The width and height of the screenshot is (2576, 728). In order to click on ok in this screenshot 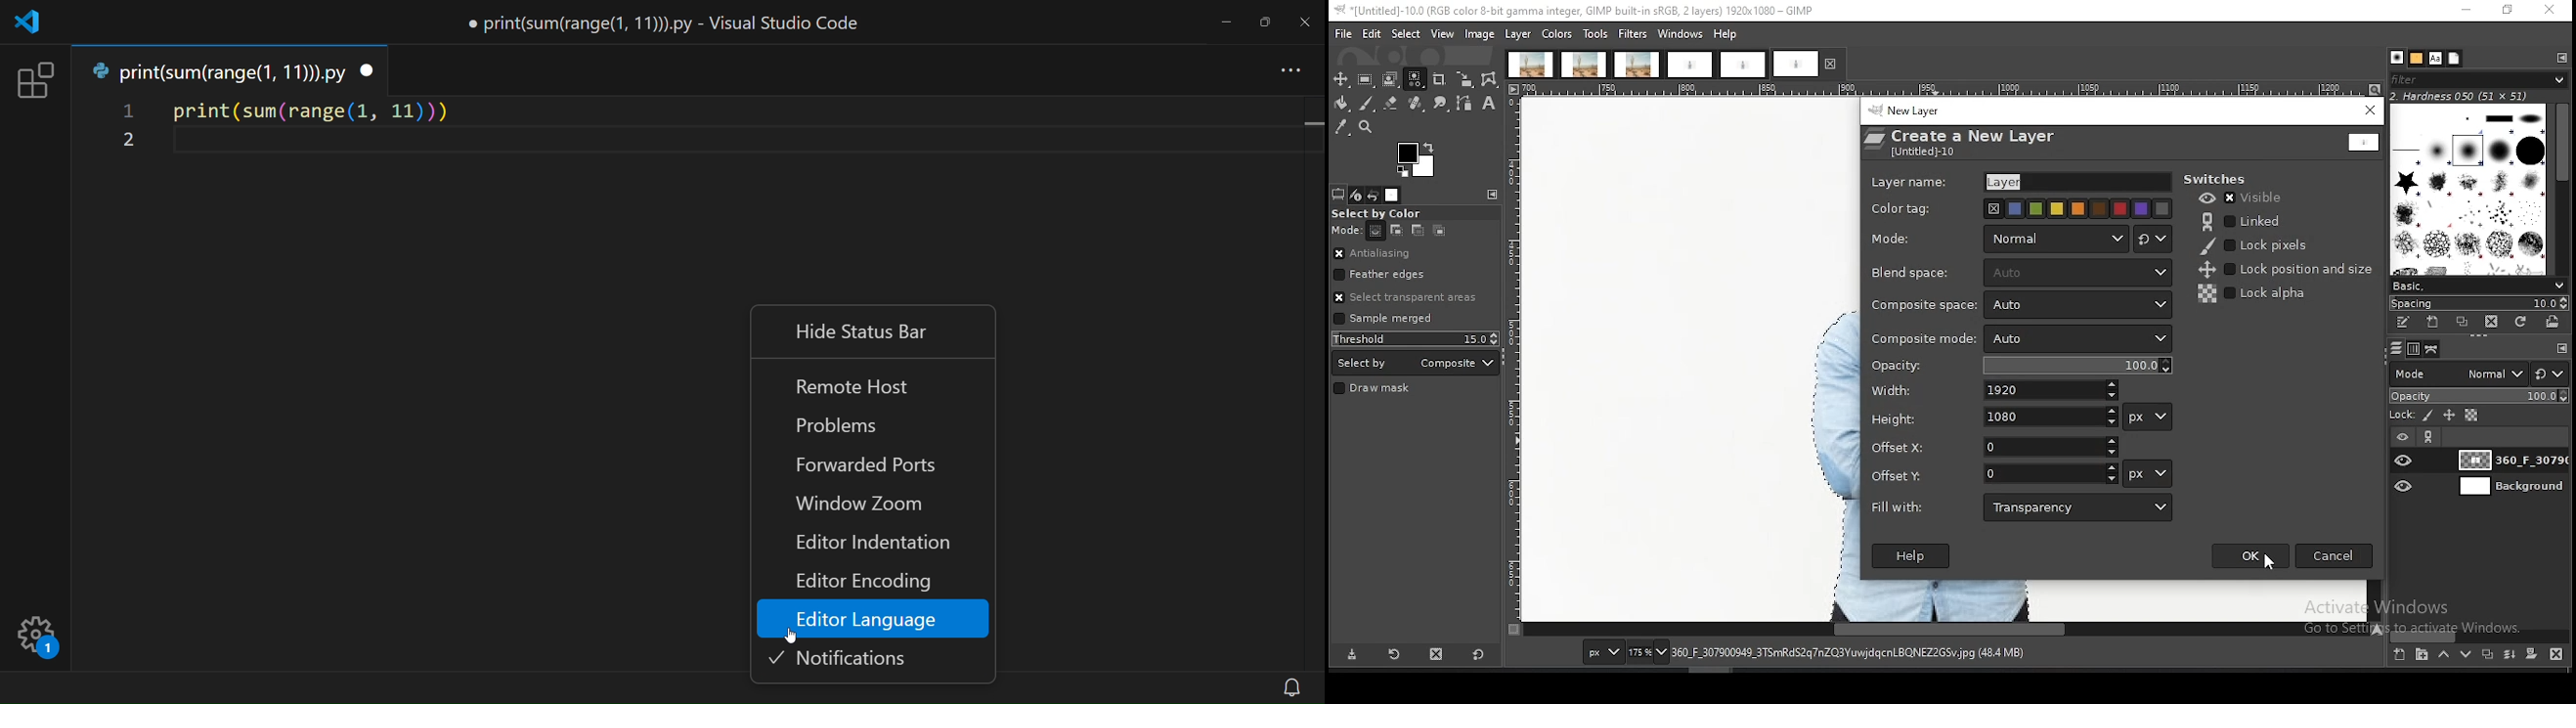, I will do `click(2249, 556)`.